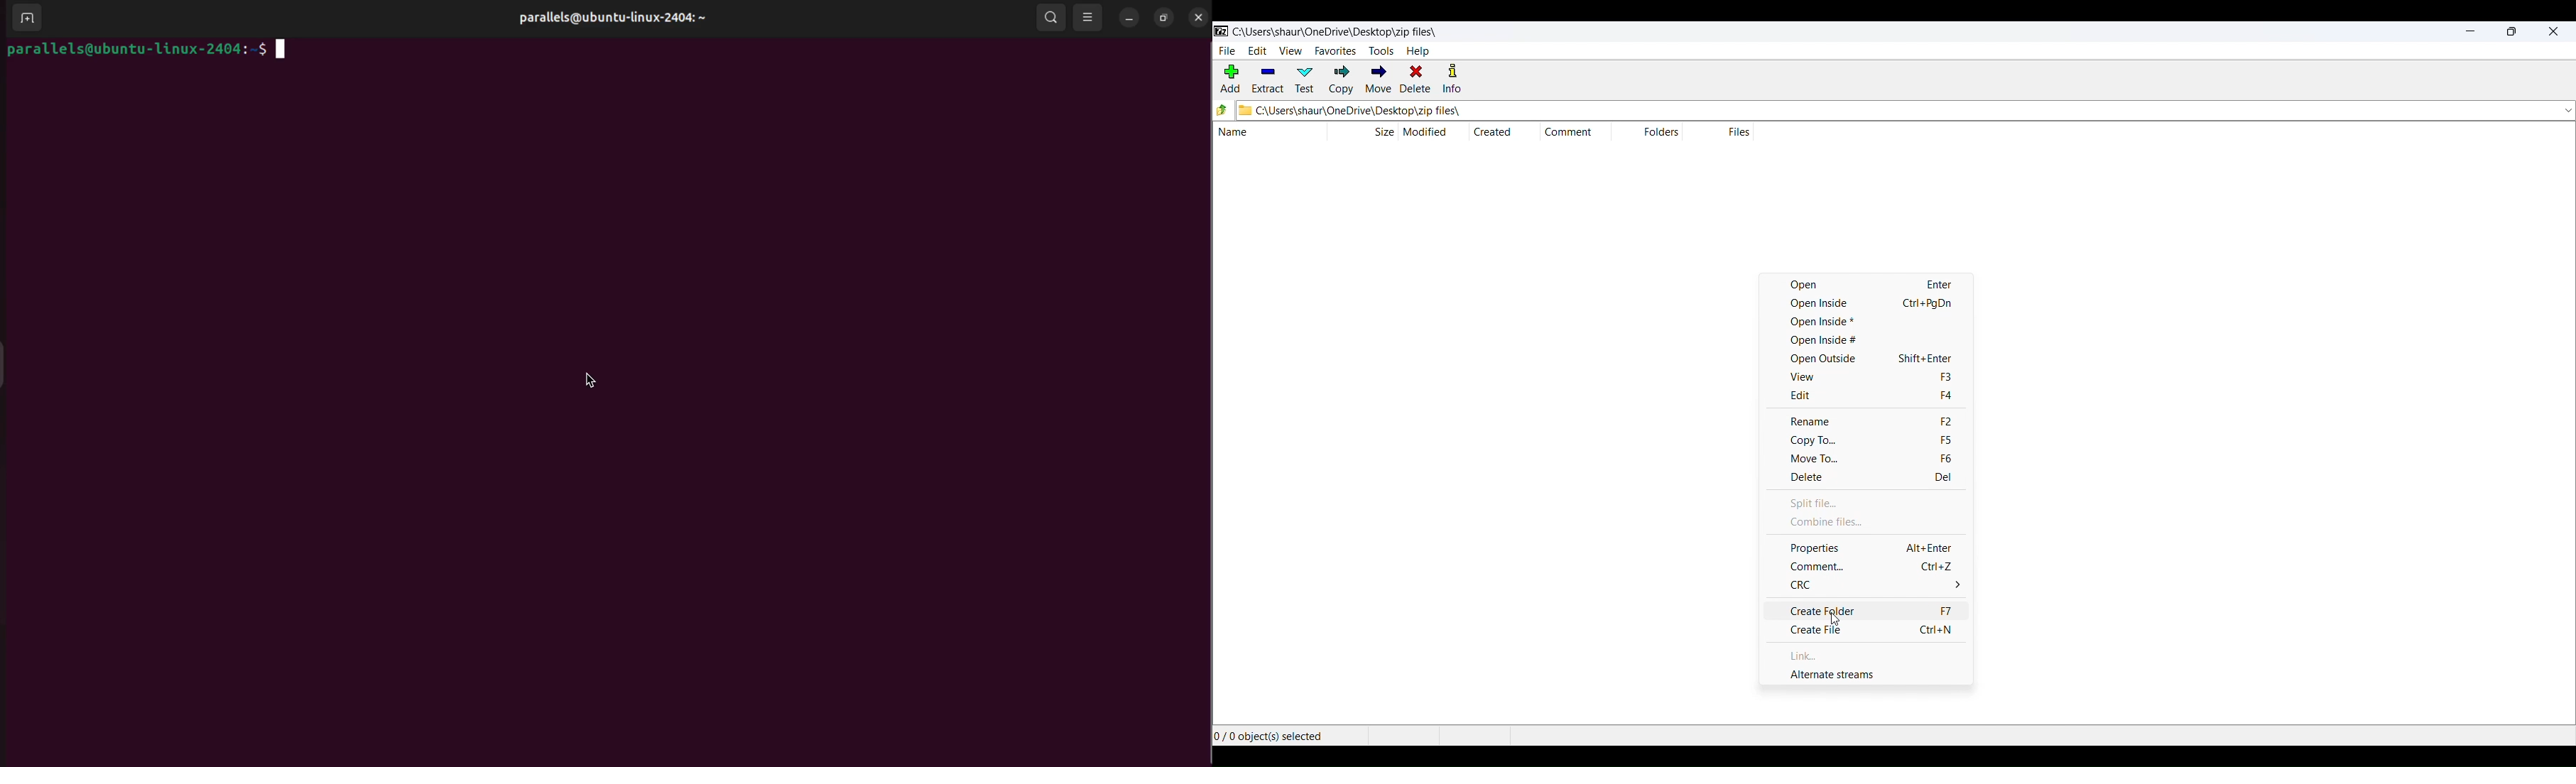 This screenshot has width=2576, height=784. I want to click on COMMENT, so click(1876, 566).